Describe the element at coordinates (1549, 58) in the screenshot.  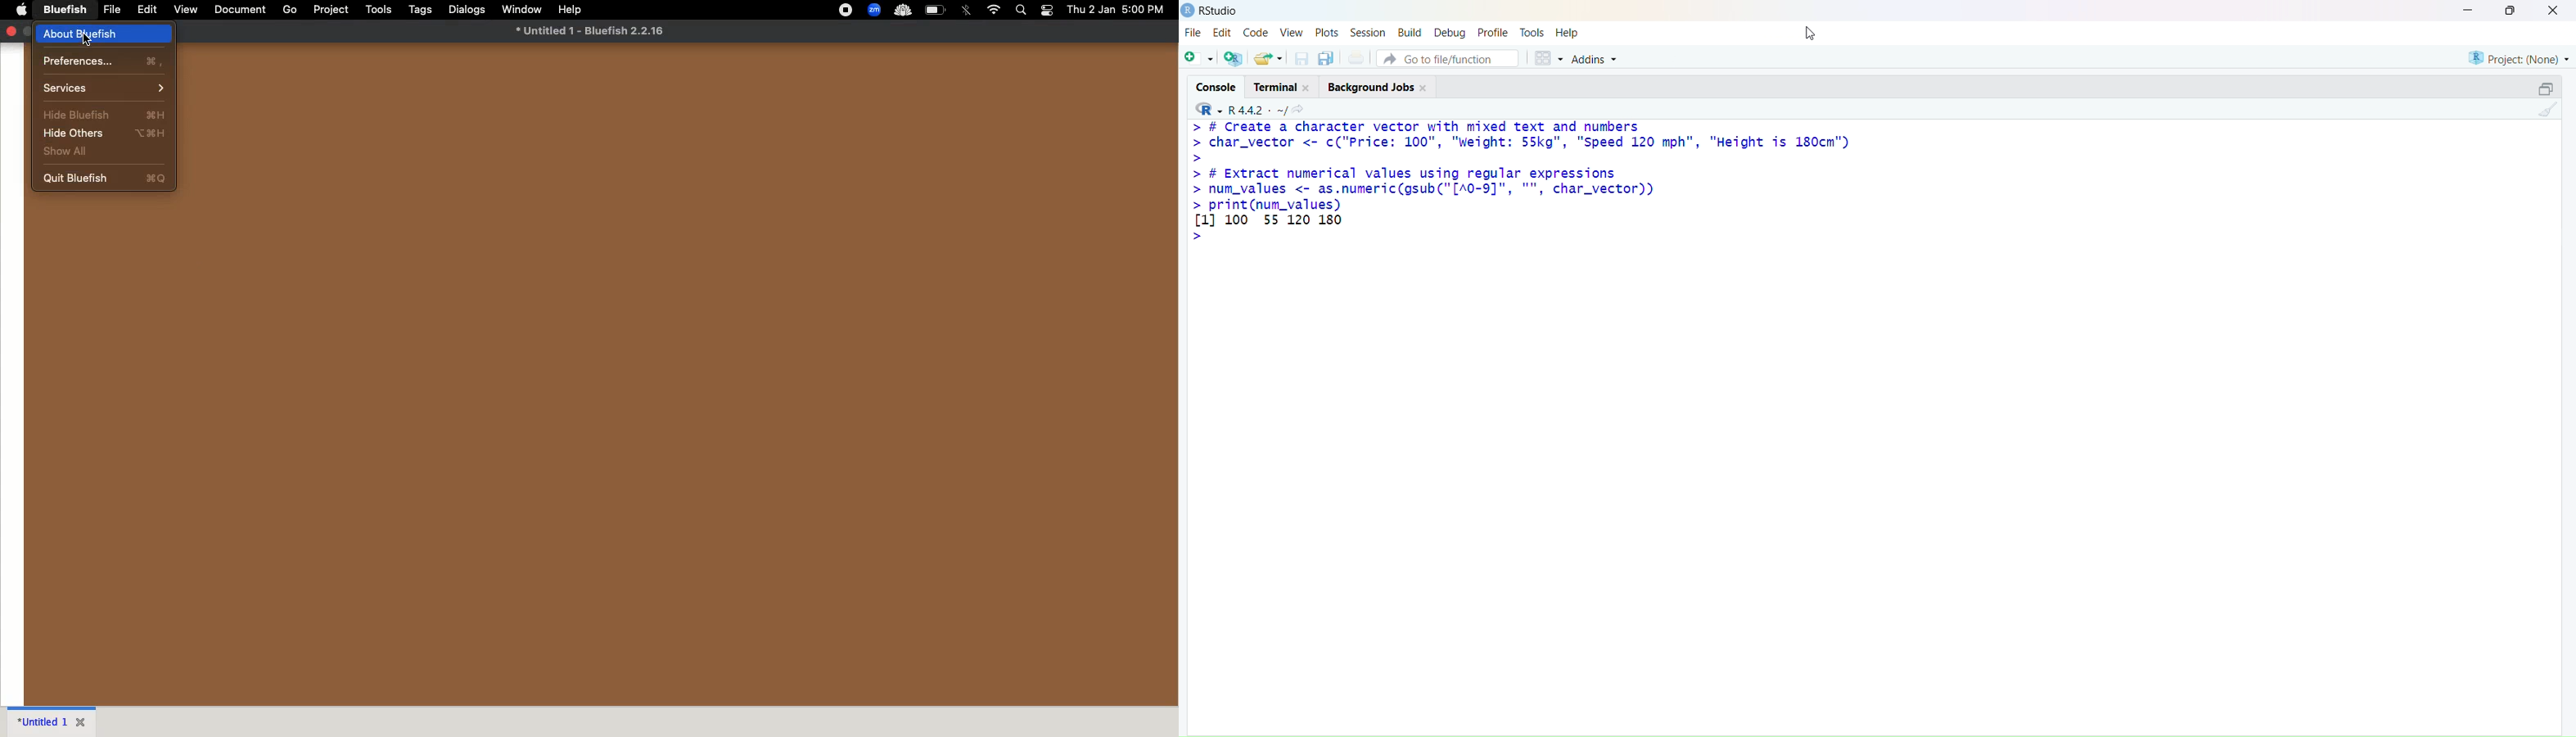
I see `grid view` at that location.